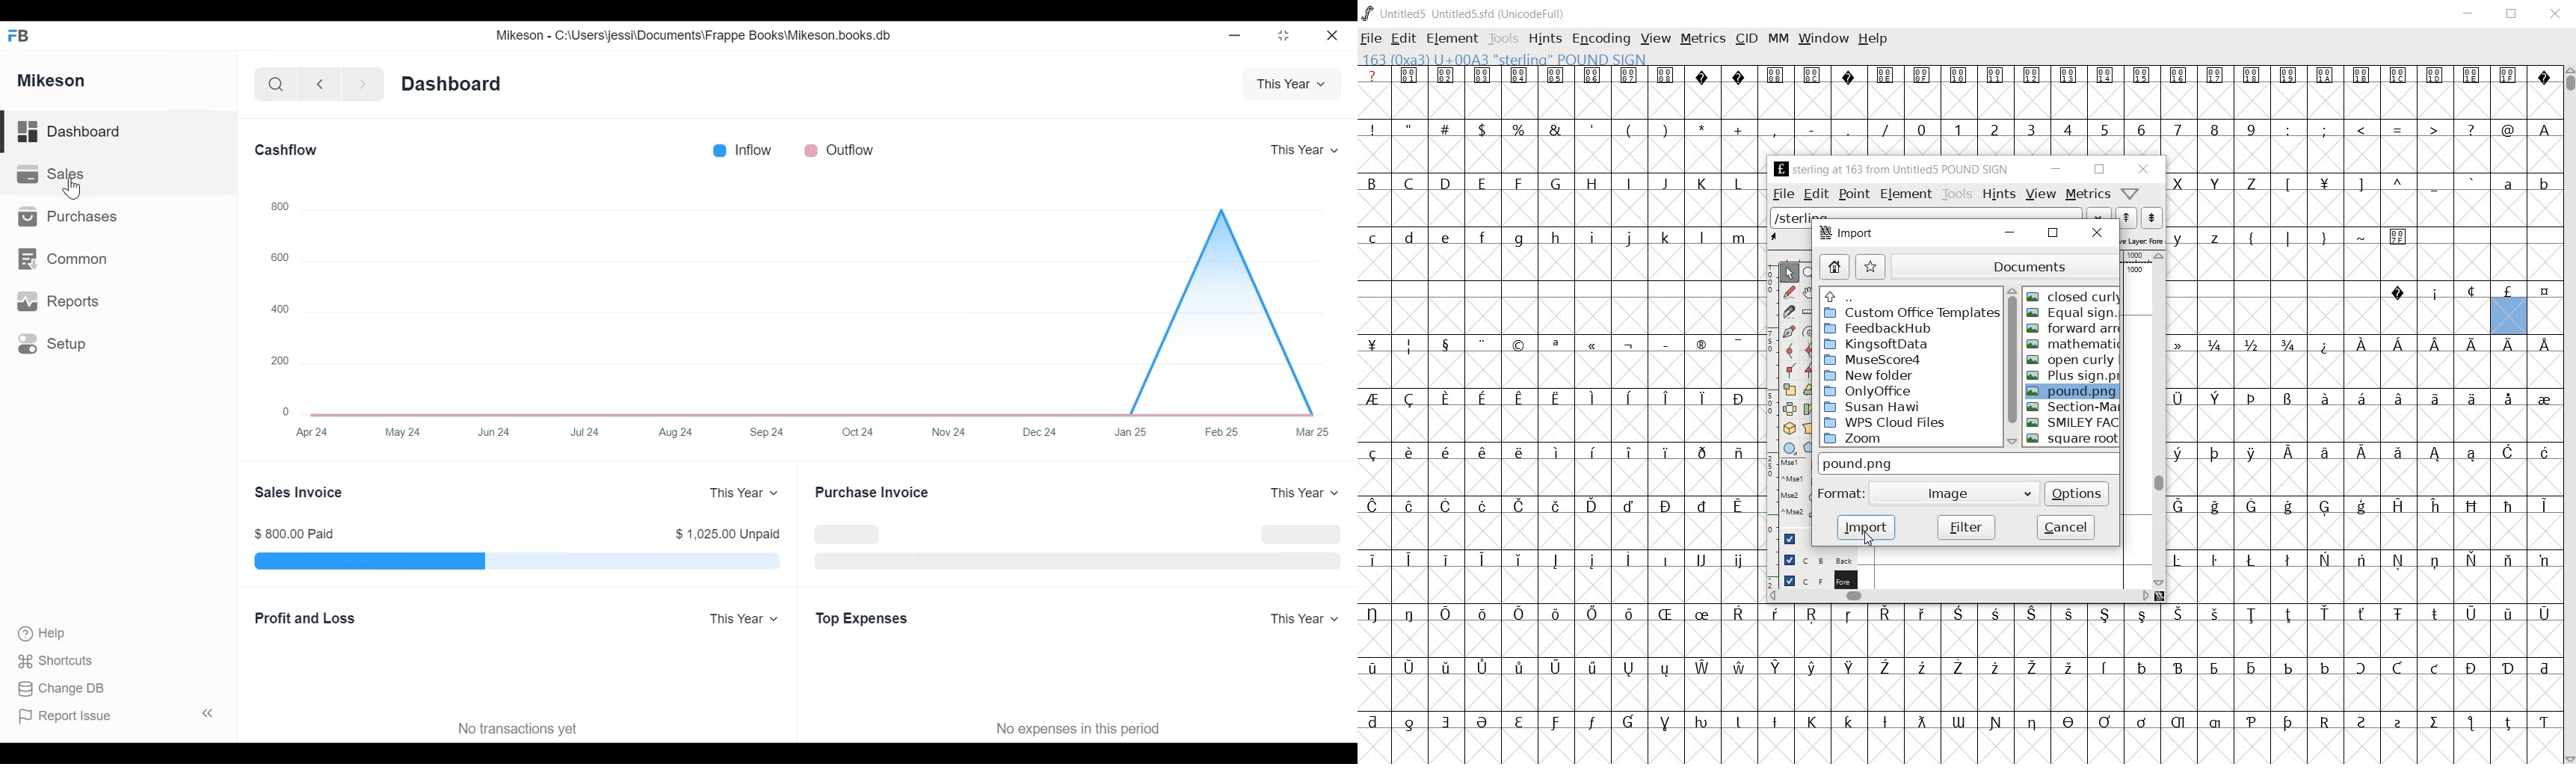 This screenshot has height=784, width=2576. What do you see at coordinates (2213, 453) in the screenshot?
I see `Symbol` at bounding box center [2213, 453].